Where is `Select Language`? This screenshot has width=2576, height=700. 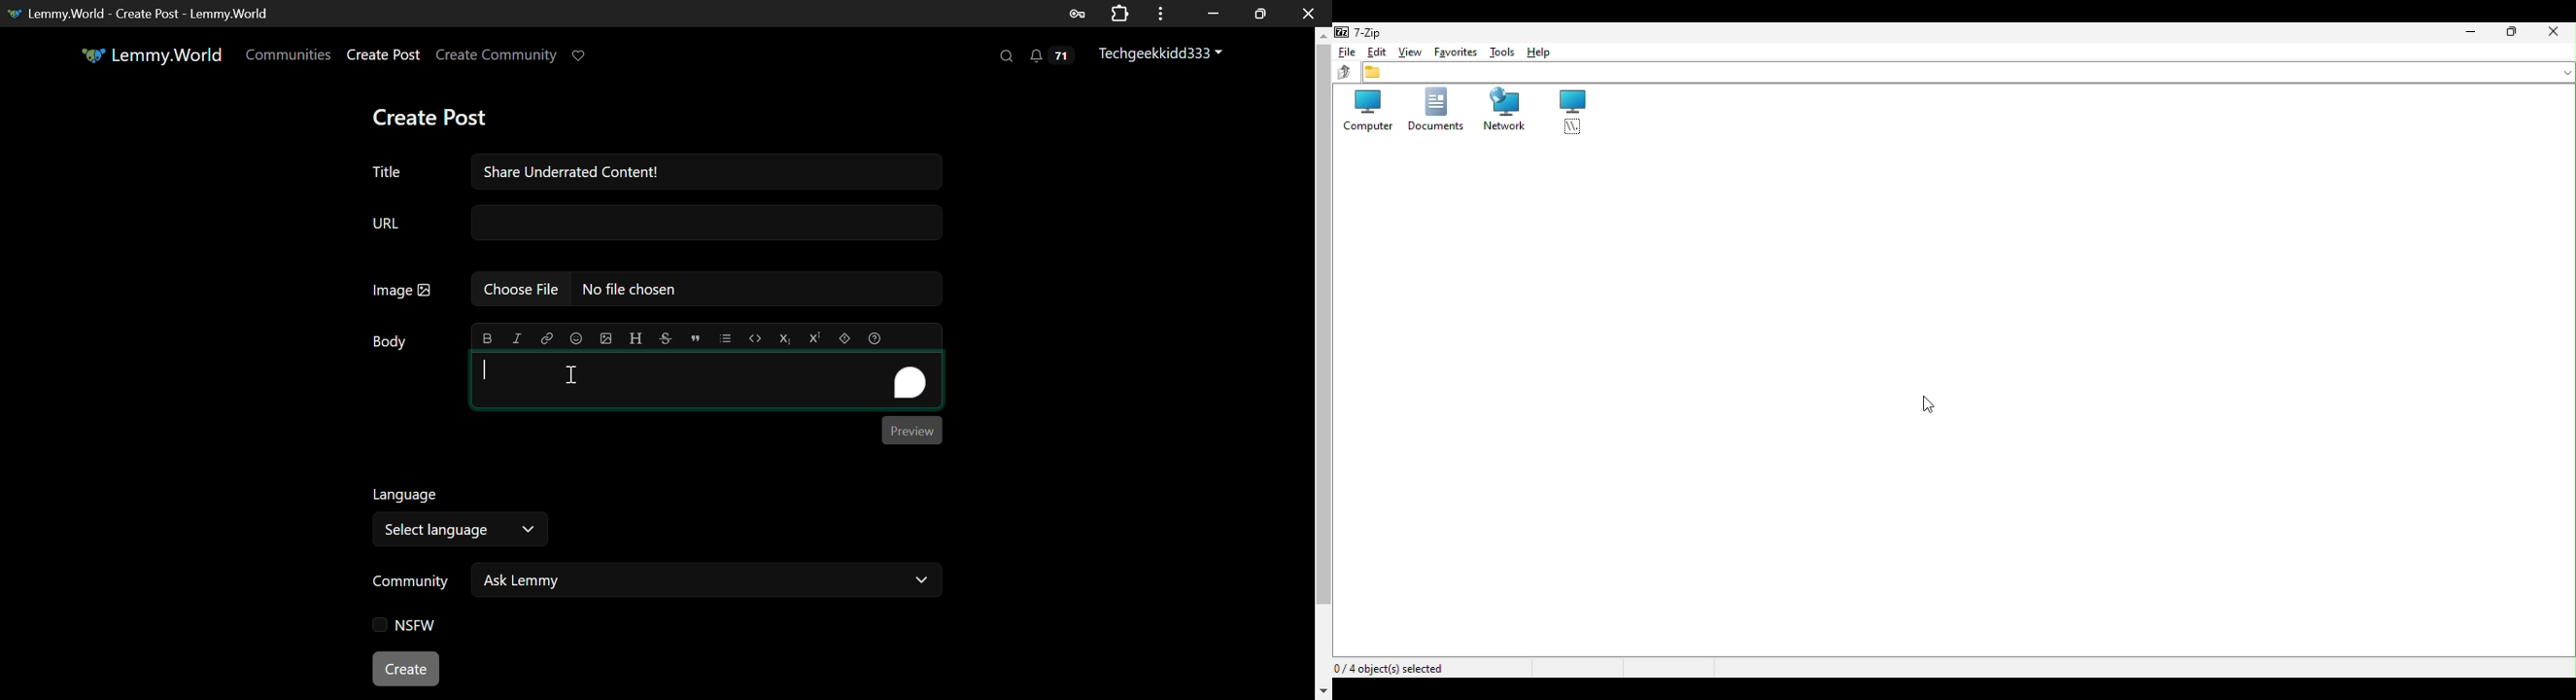
Select Language is located at coordinates (466, 514).